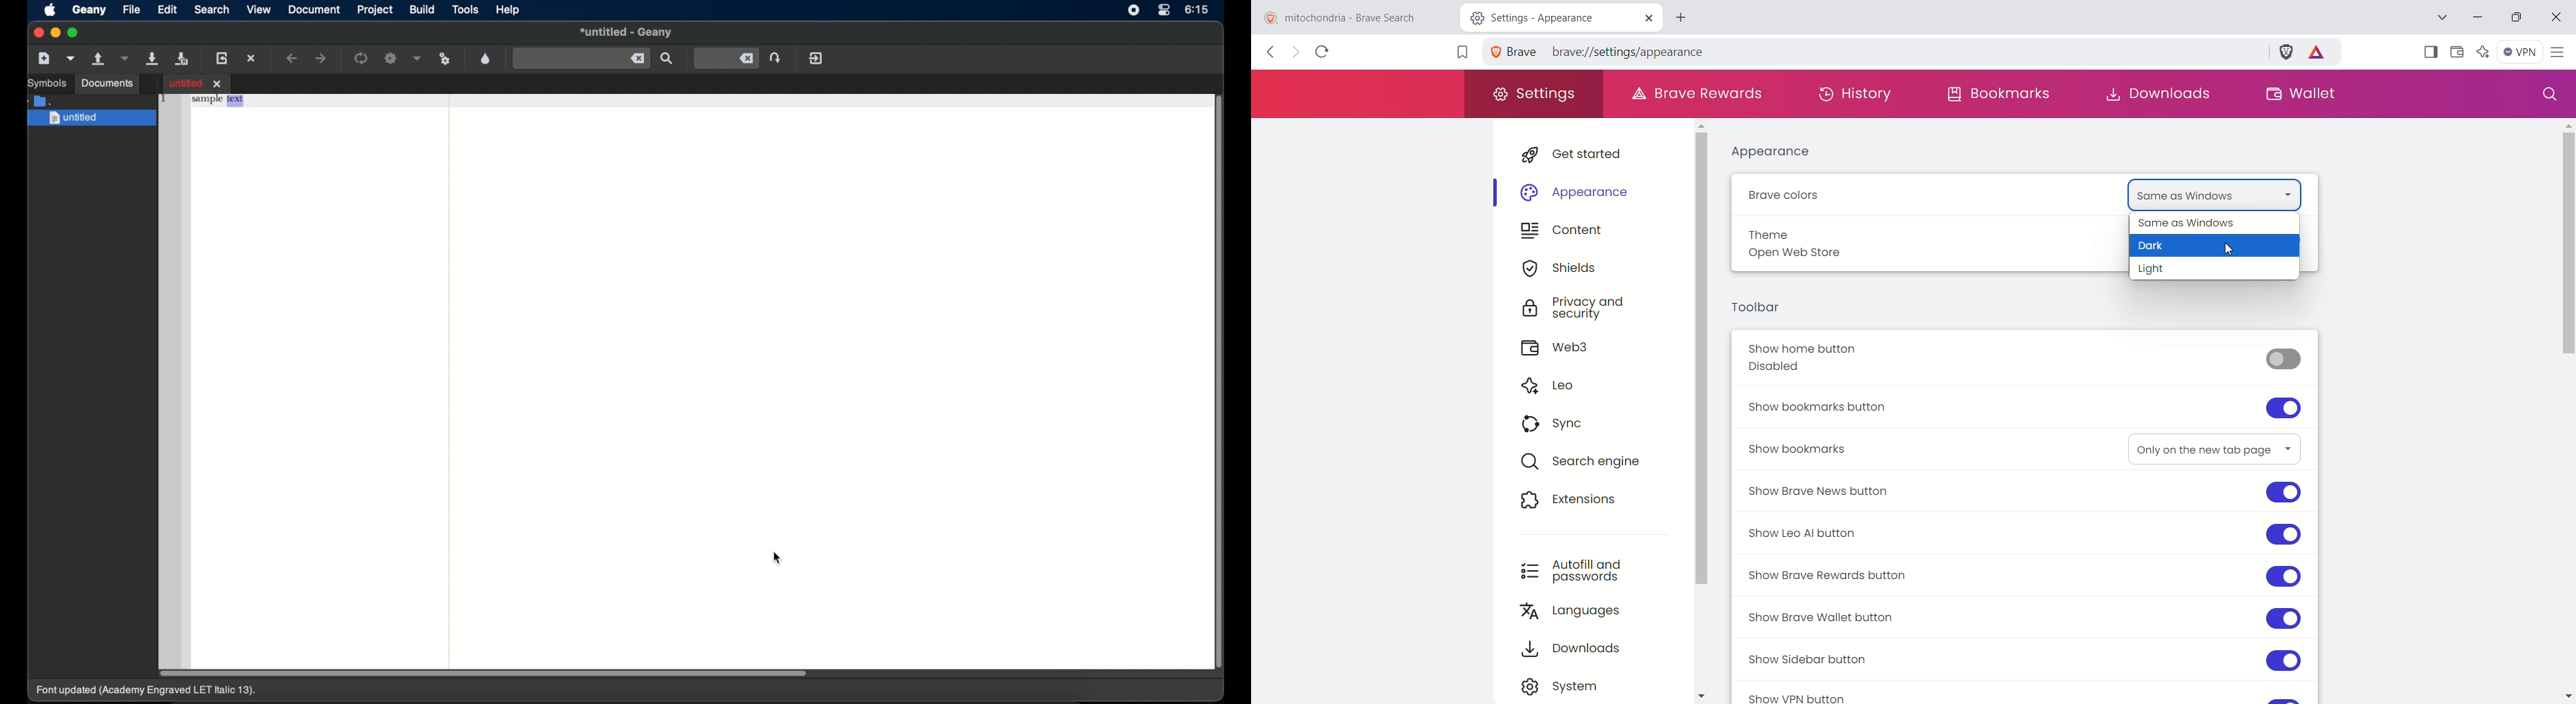 The height and width of the screenshot is (728, 2576). I want to click on close, so click(2559, 14).